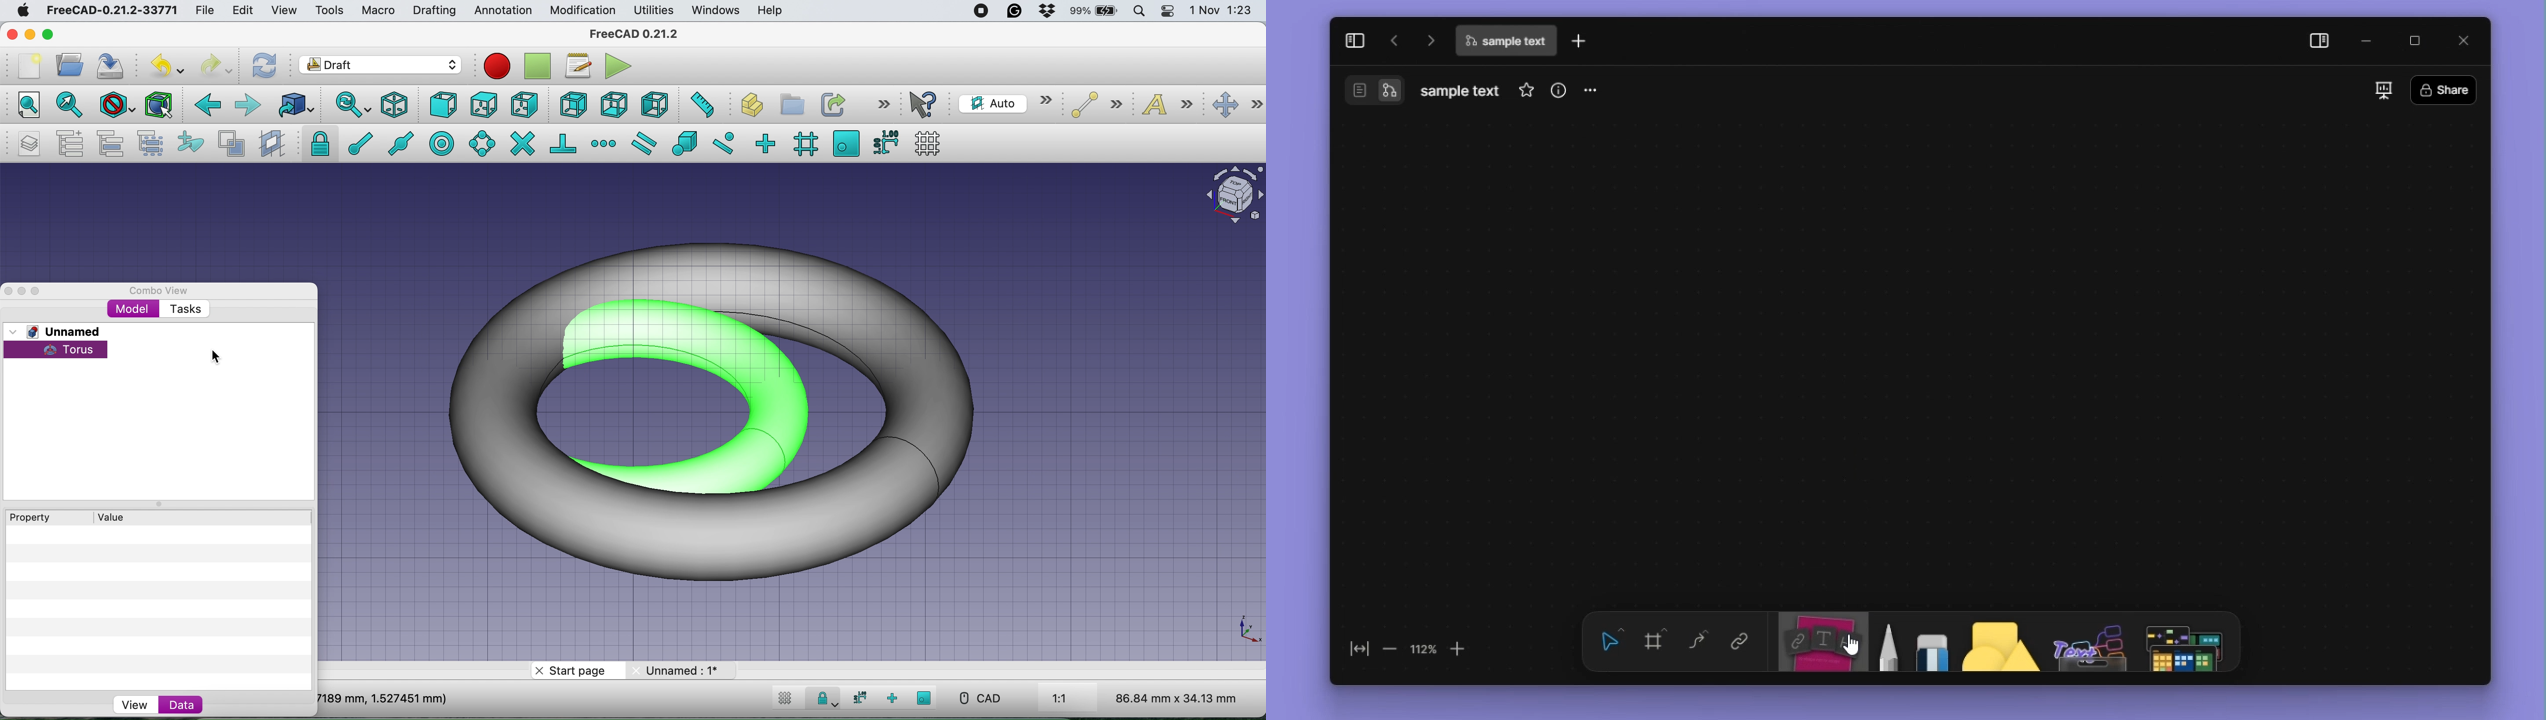 The height and width of the screenshot is (728, 2548). Describe the element at coordinates (1046, 11) in the screenshot. I see `dropbox` at that location.